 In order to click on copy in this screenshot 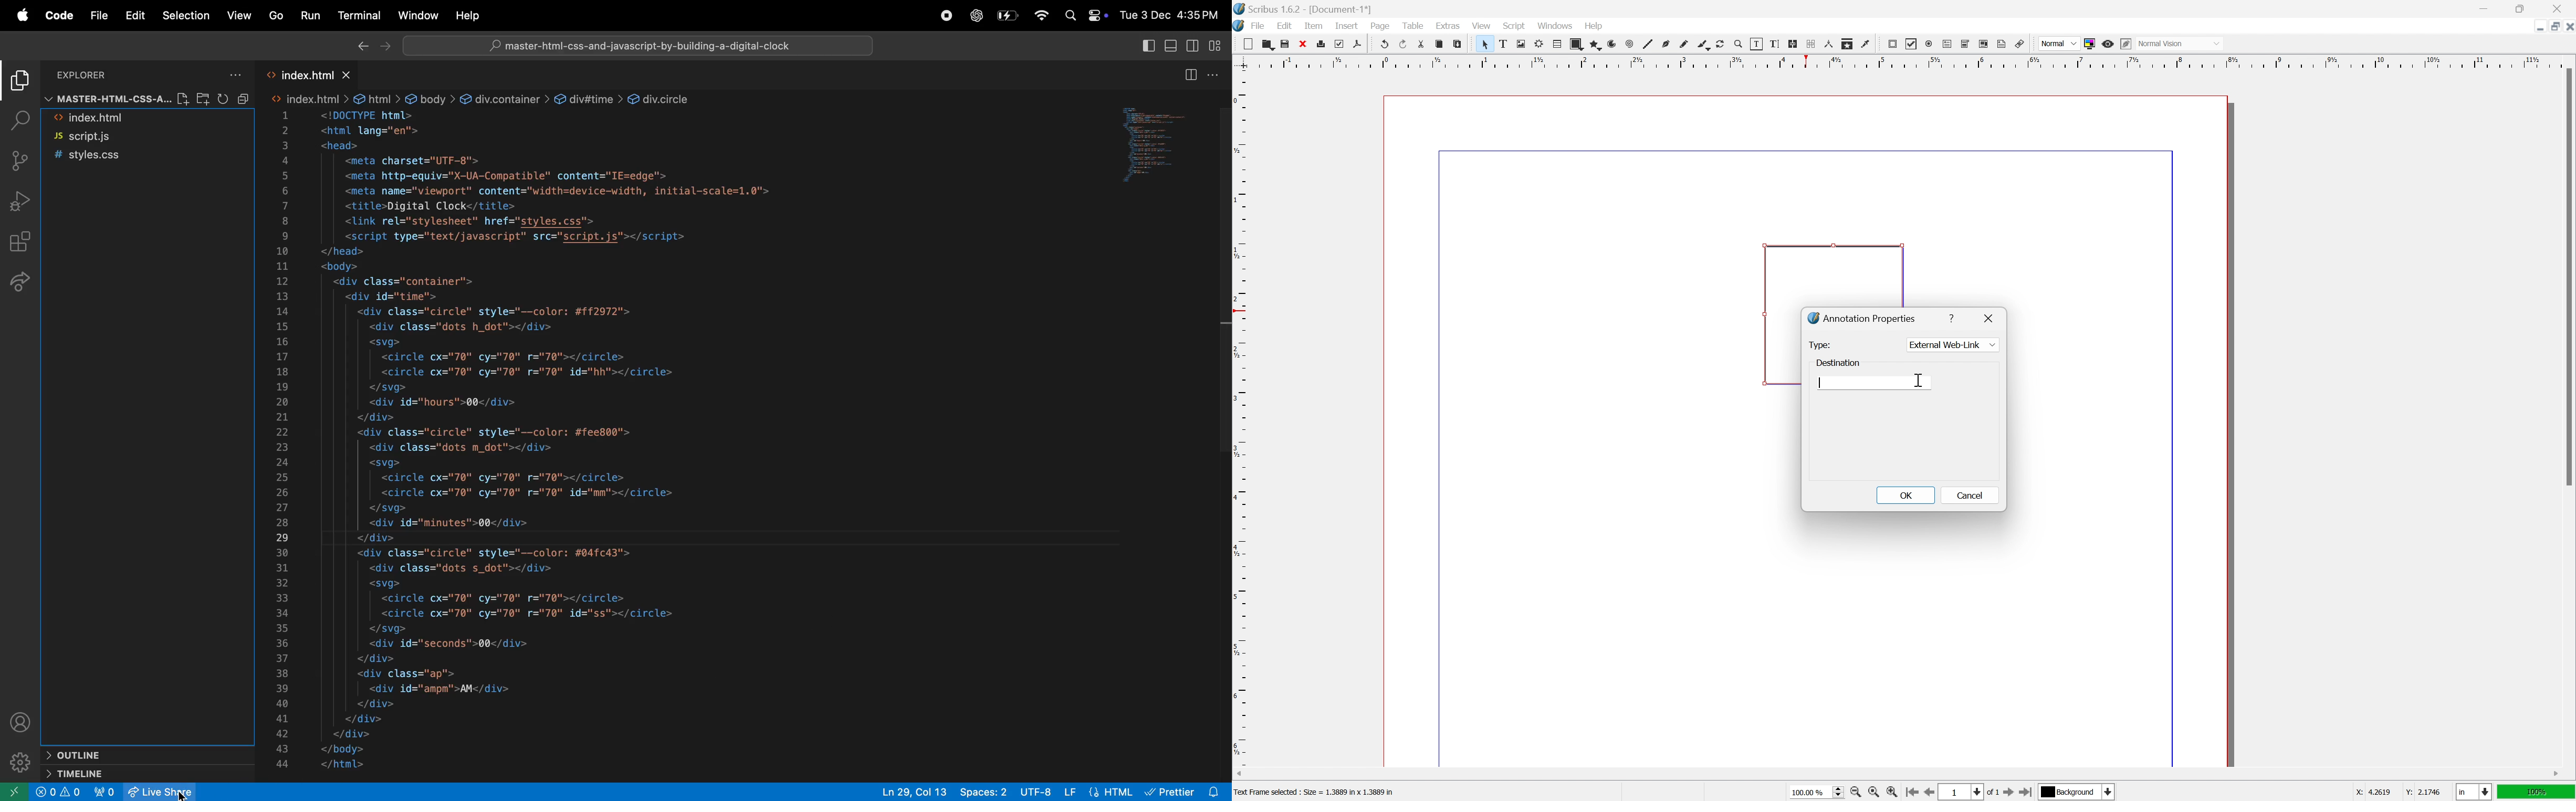, I will do `click(1439, 44)`.